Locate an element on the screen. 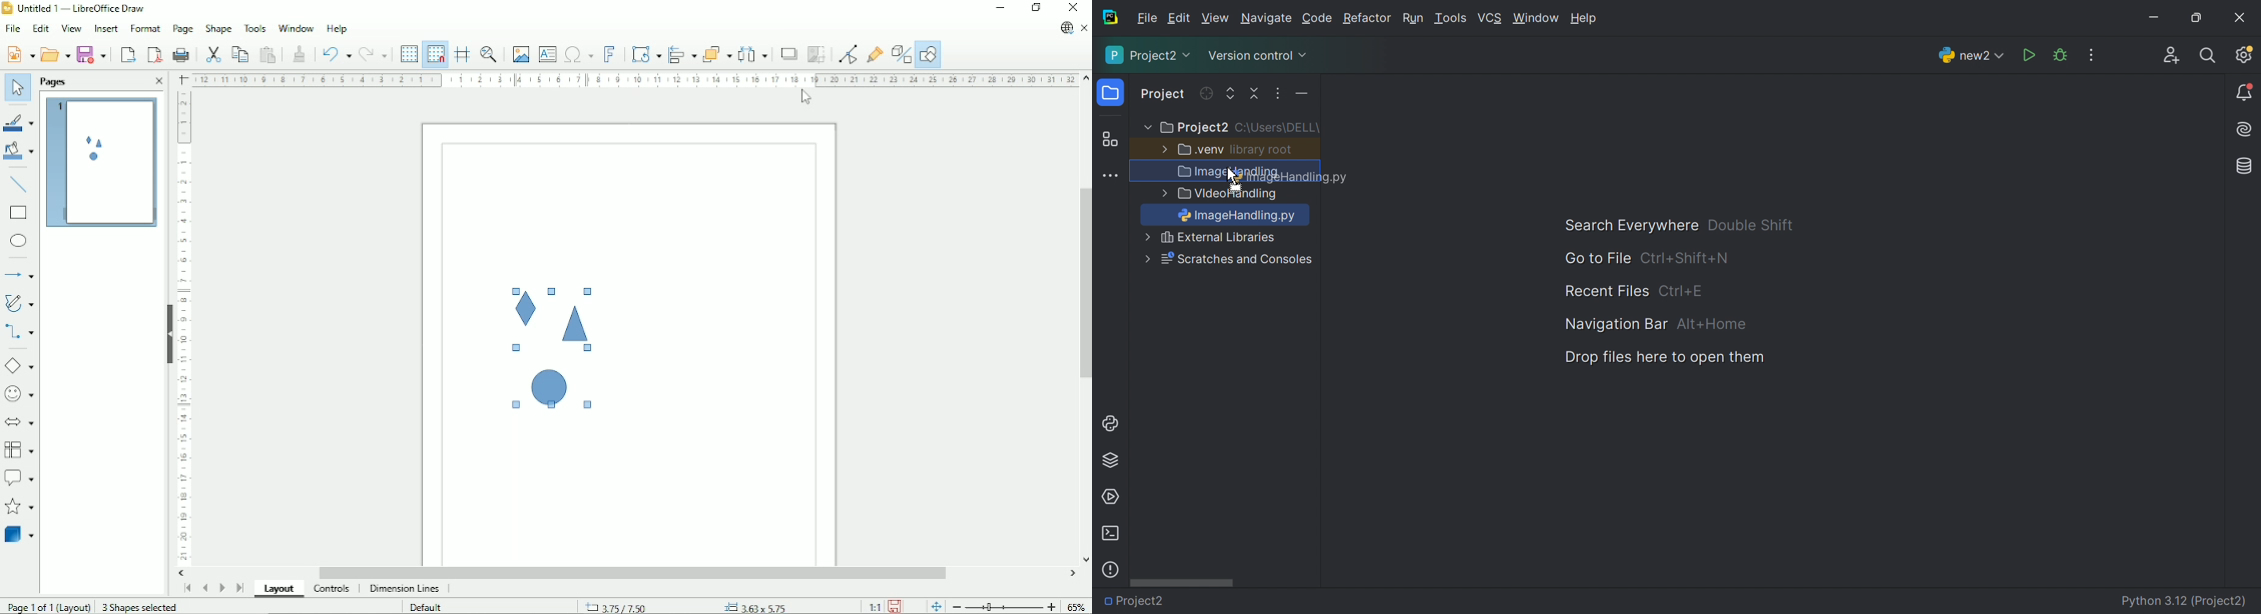 The image size is (2268, 616). Flow chart is located at coordinates (19, 450).